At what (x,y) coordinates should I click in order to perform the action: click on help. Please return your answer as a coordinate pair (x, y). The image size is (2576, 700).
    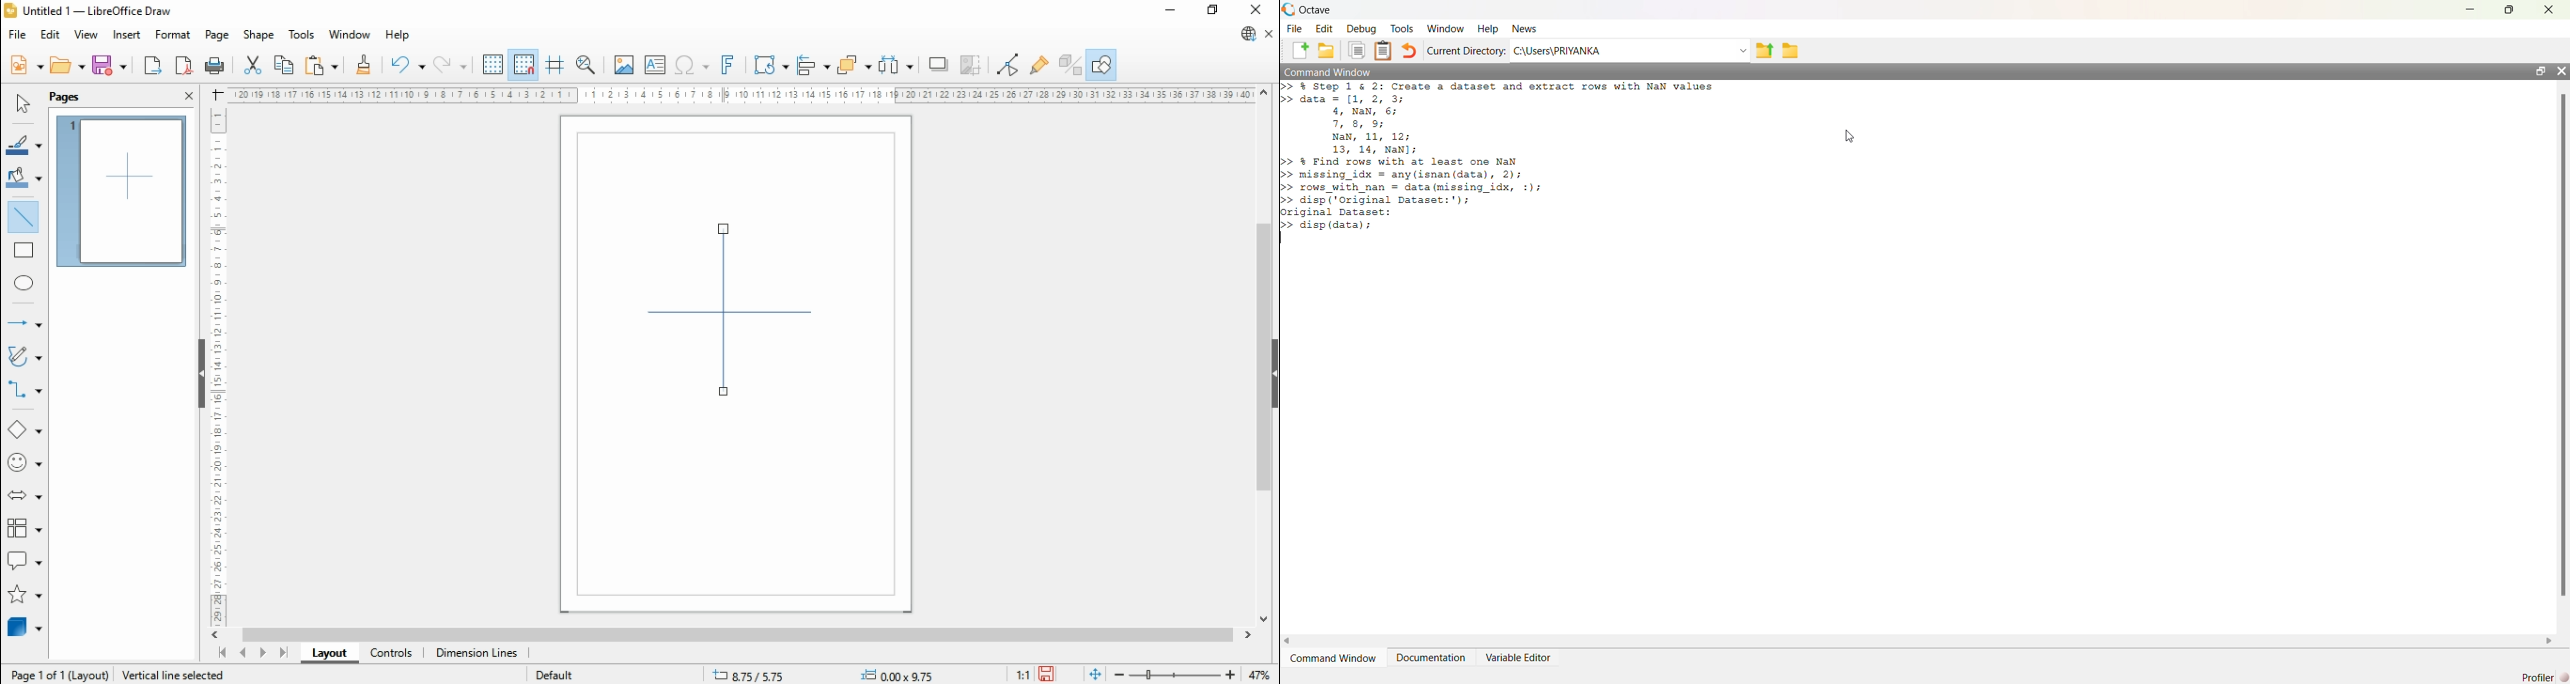
    Looking at the image, I should click on (398, 35).